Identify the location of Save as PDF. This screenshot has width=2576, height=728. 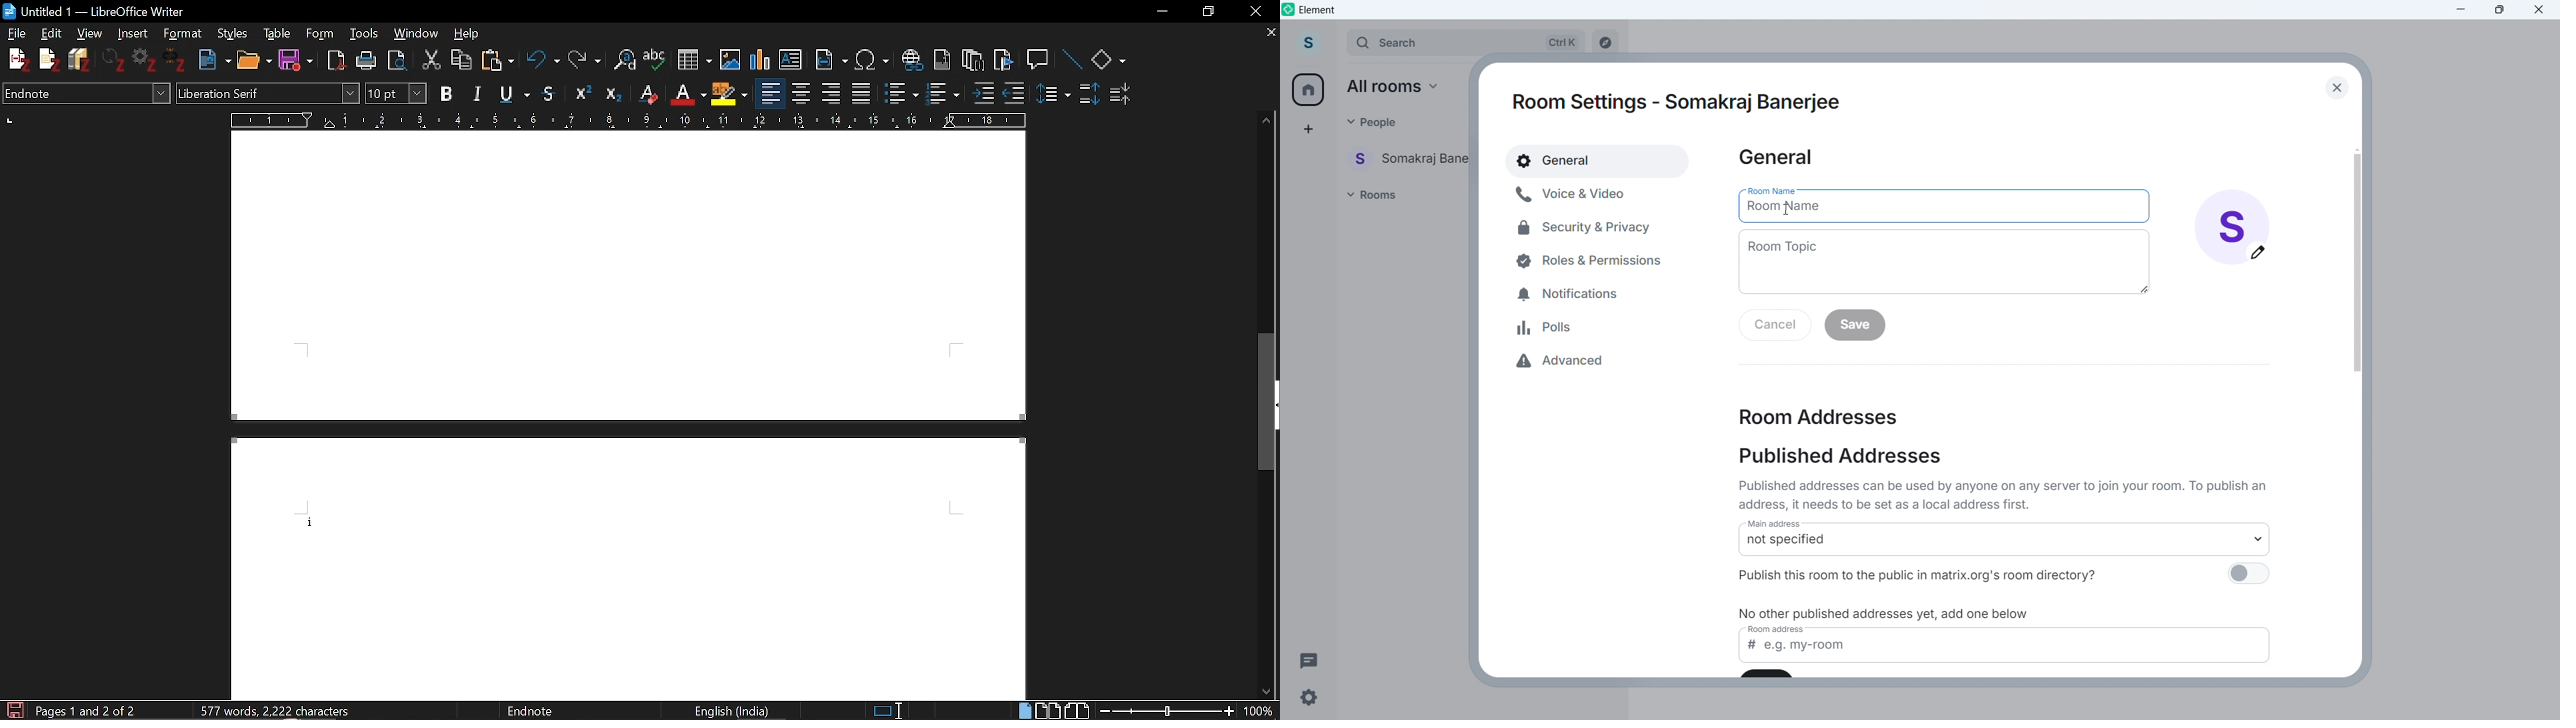
(336, 61).